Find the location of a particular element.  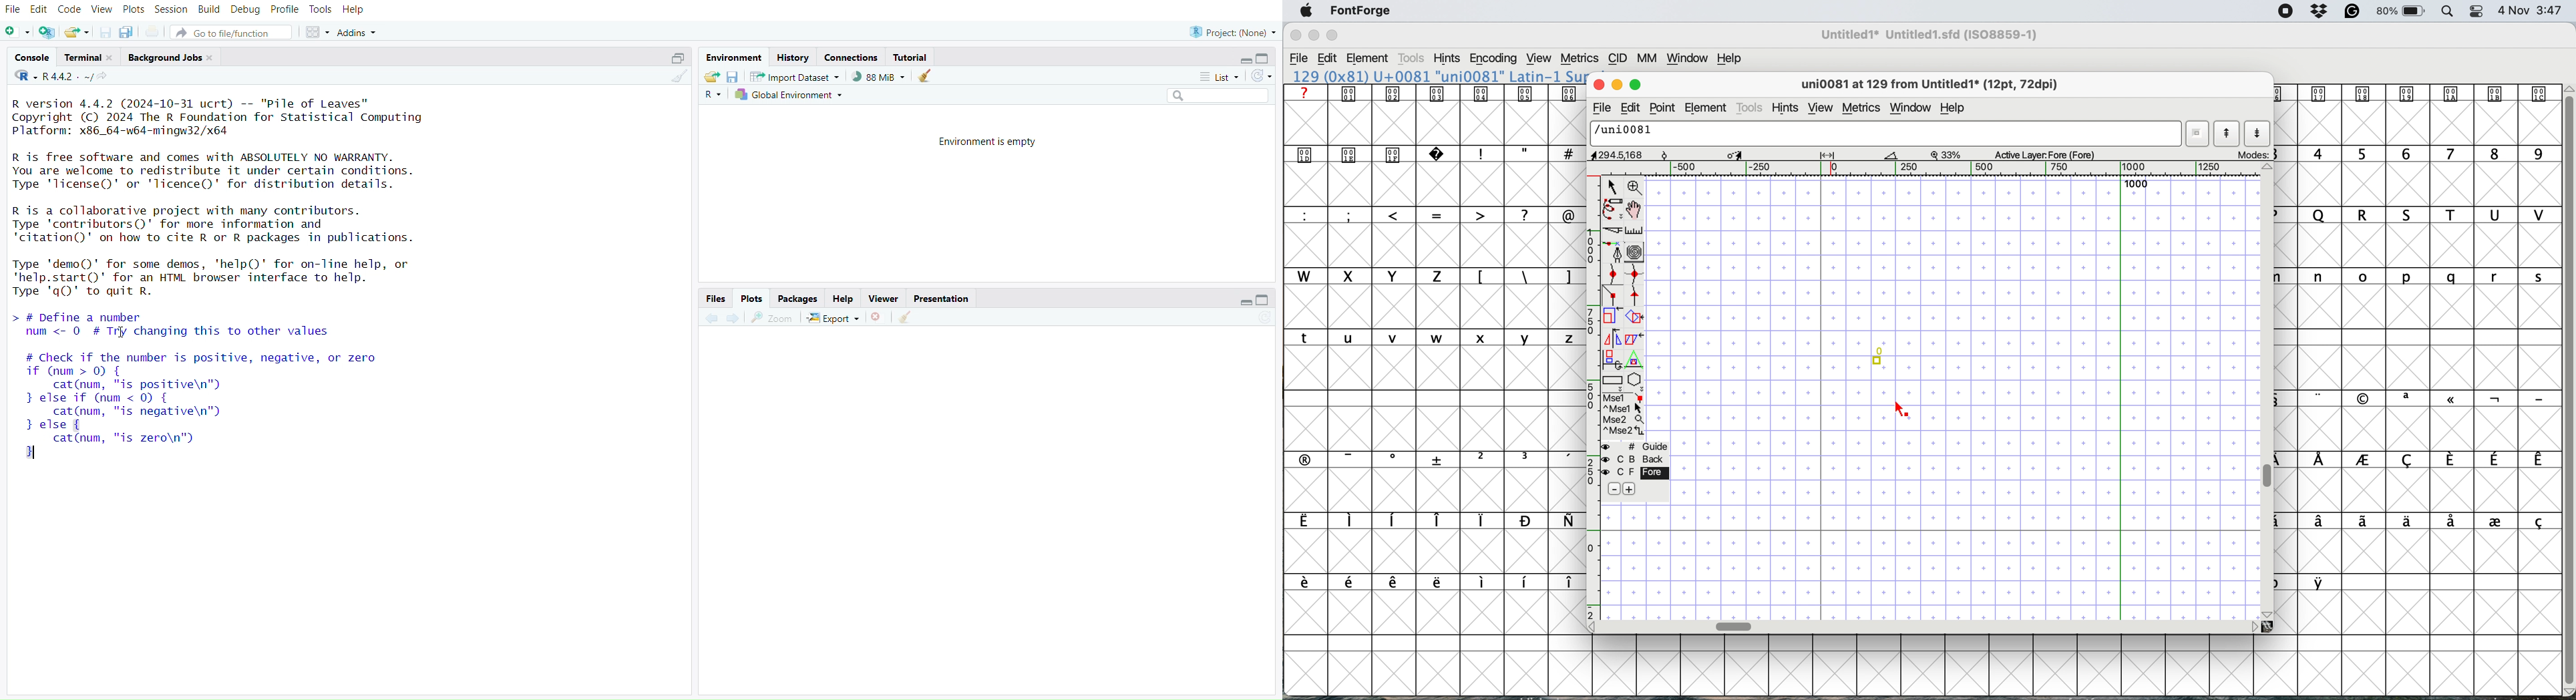

file is located at coordinates (13, 10).